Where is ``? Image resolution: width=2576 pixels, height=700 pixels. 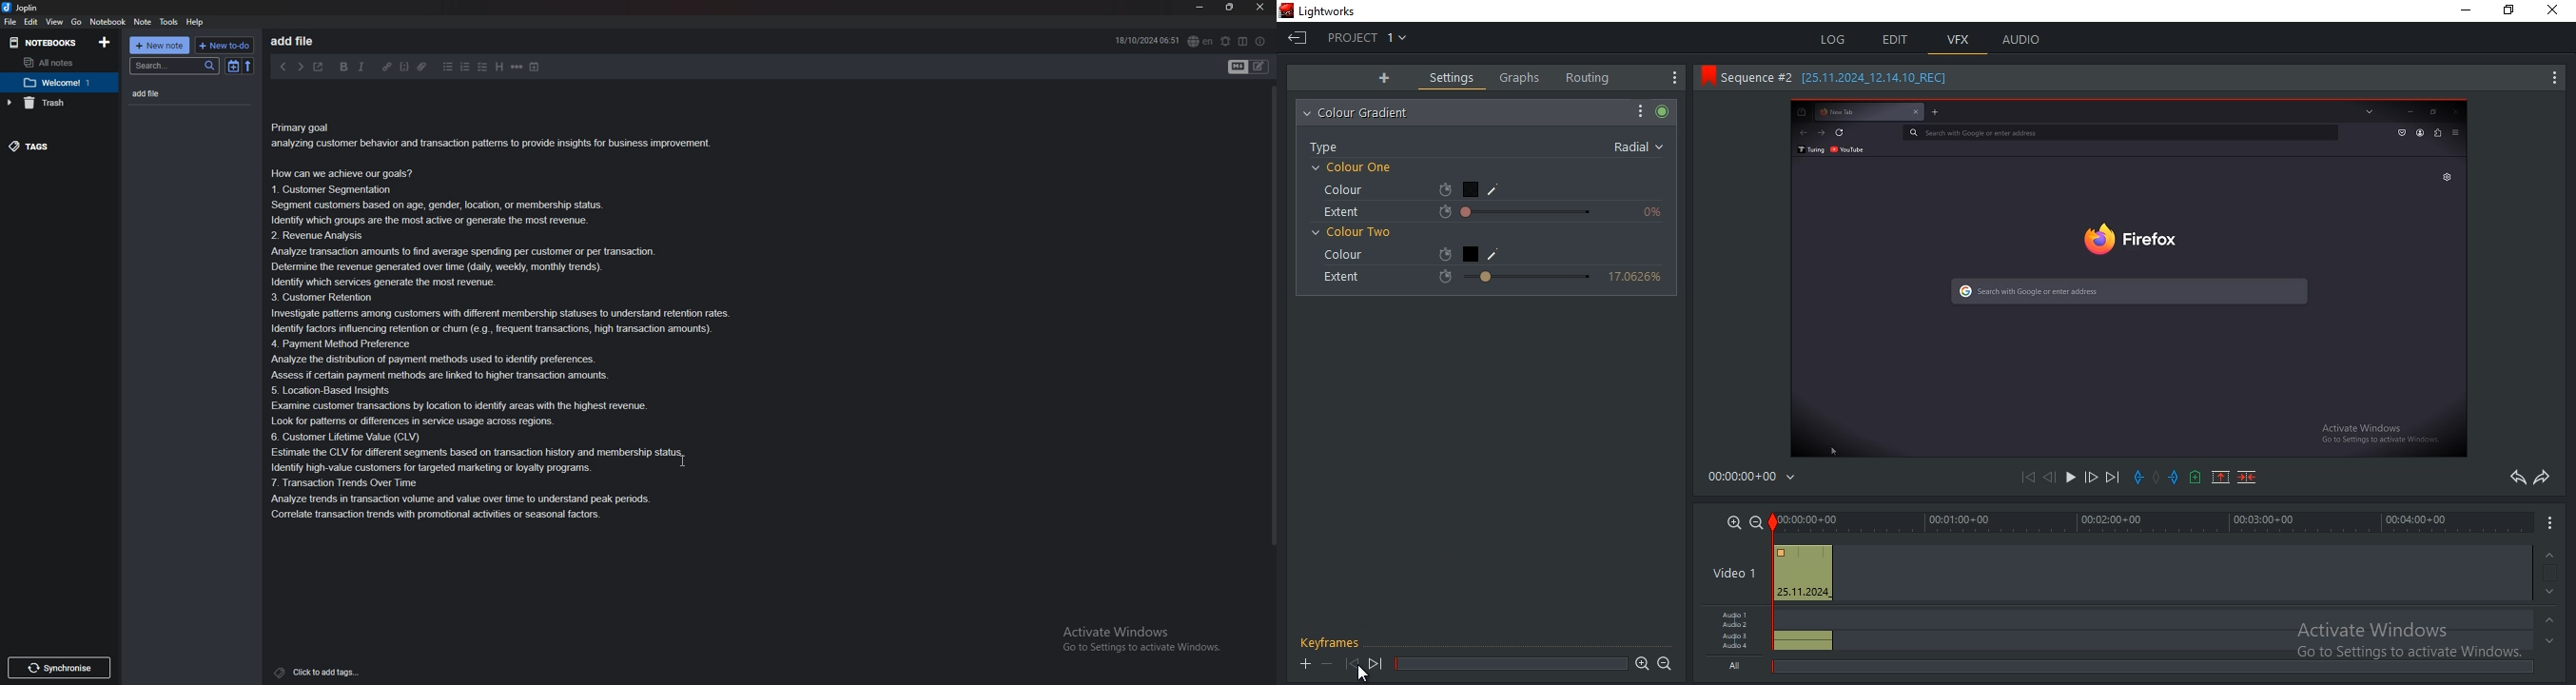  is located at coordinates (1302, 663).